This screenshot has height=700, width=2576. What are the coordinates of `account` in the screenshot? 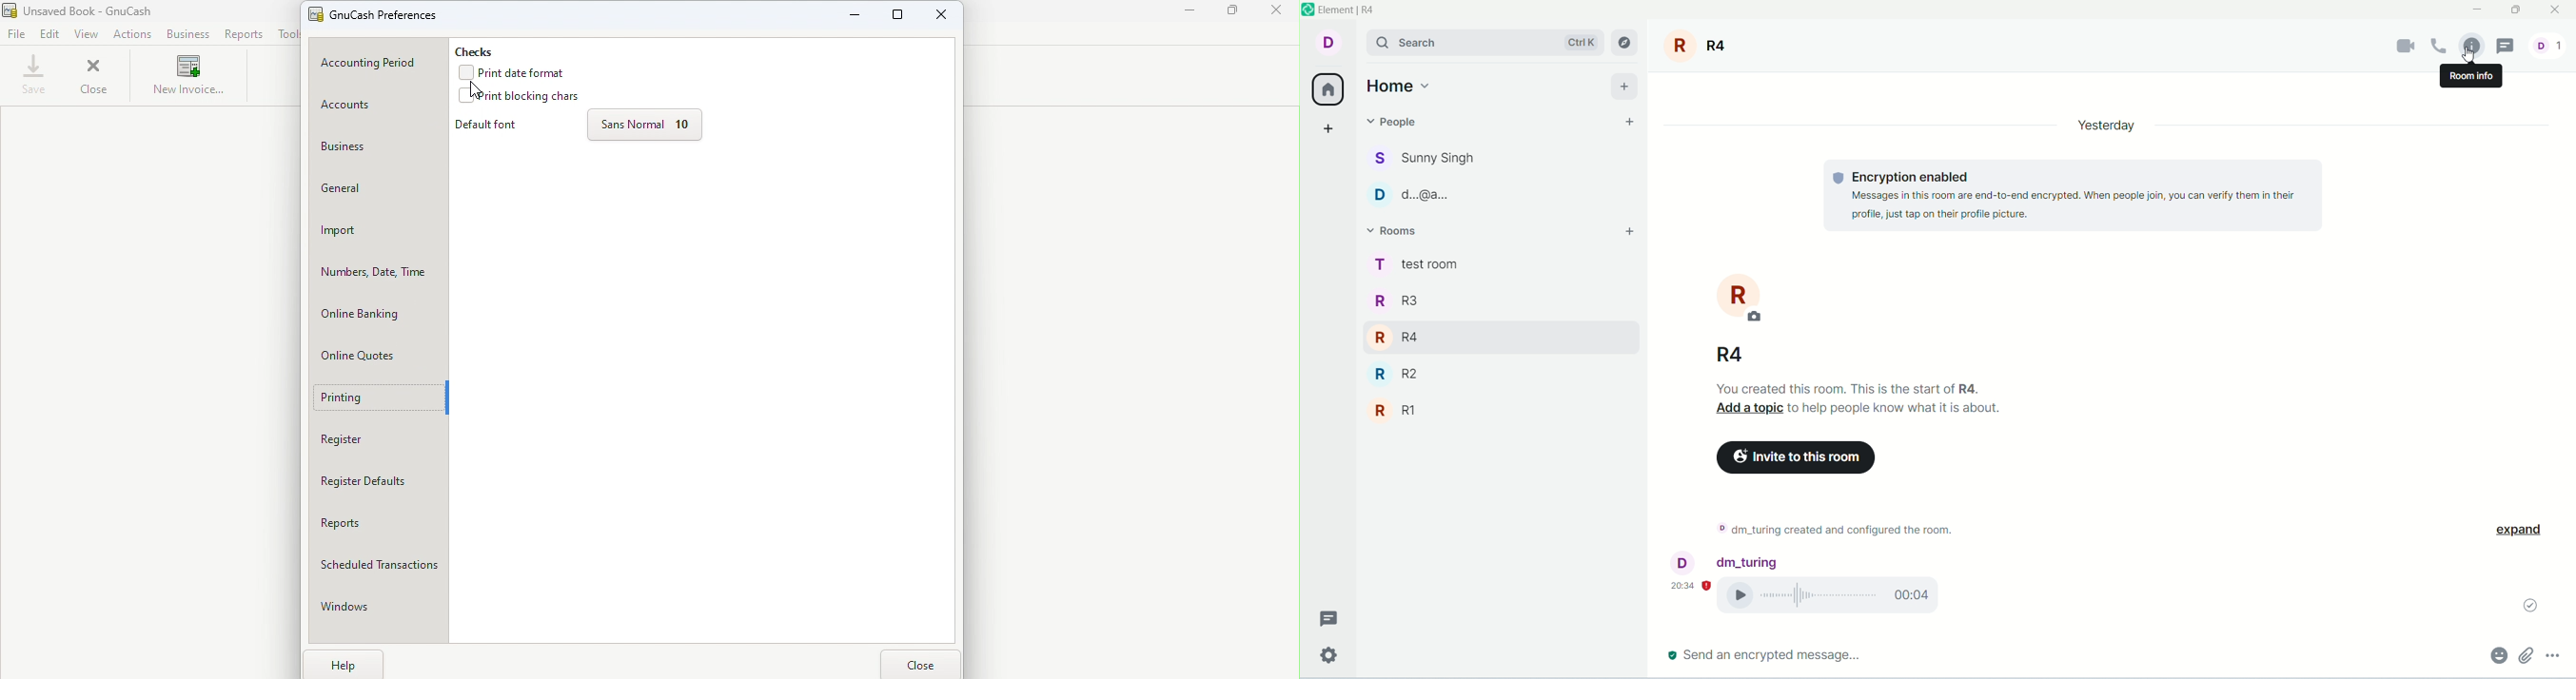 It's located at (1326, 41).